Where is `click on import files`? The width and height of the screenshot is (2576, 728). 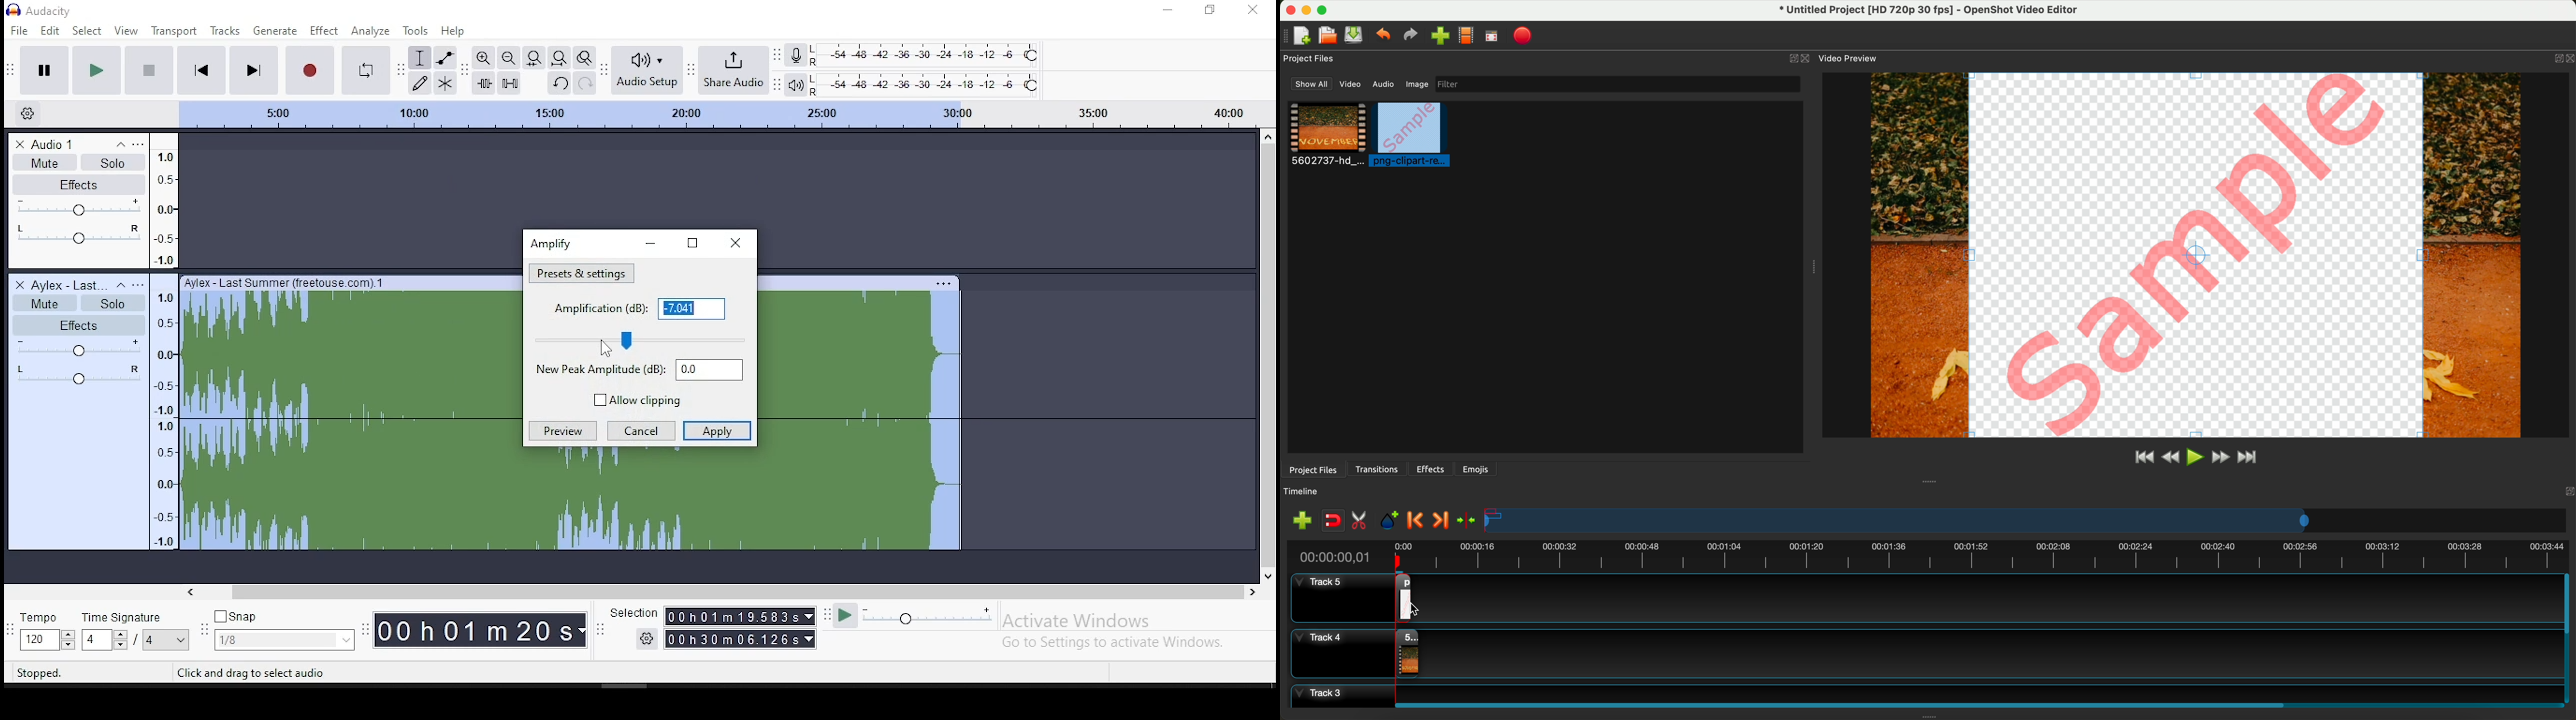 click on import files is located at coordinates (1442, 37).